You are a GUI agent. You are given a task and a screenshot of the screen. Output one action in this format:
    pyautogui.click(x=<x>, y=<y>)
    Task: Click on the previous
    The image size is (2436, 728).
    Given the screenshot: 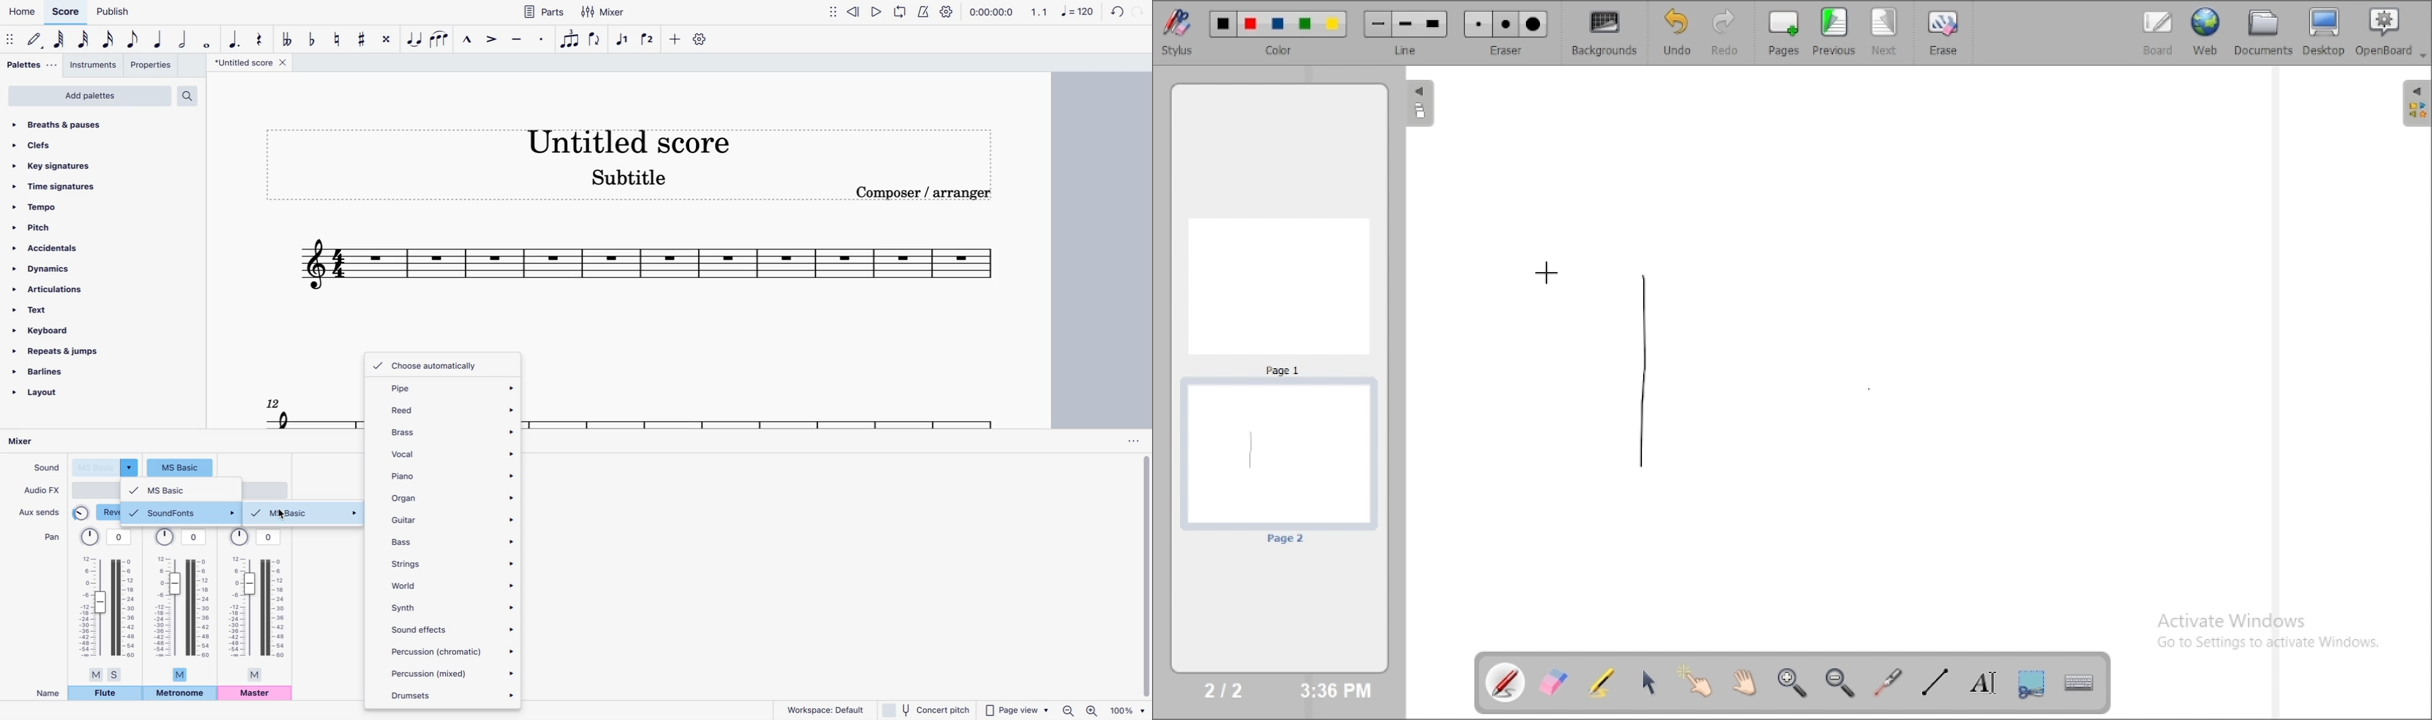 What is the action you would take?
    pyautogui.click(x=1834, y=31)
    